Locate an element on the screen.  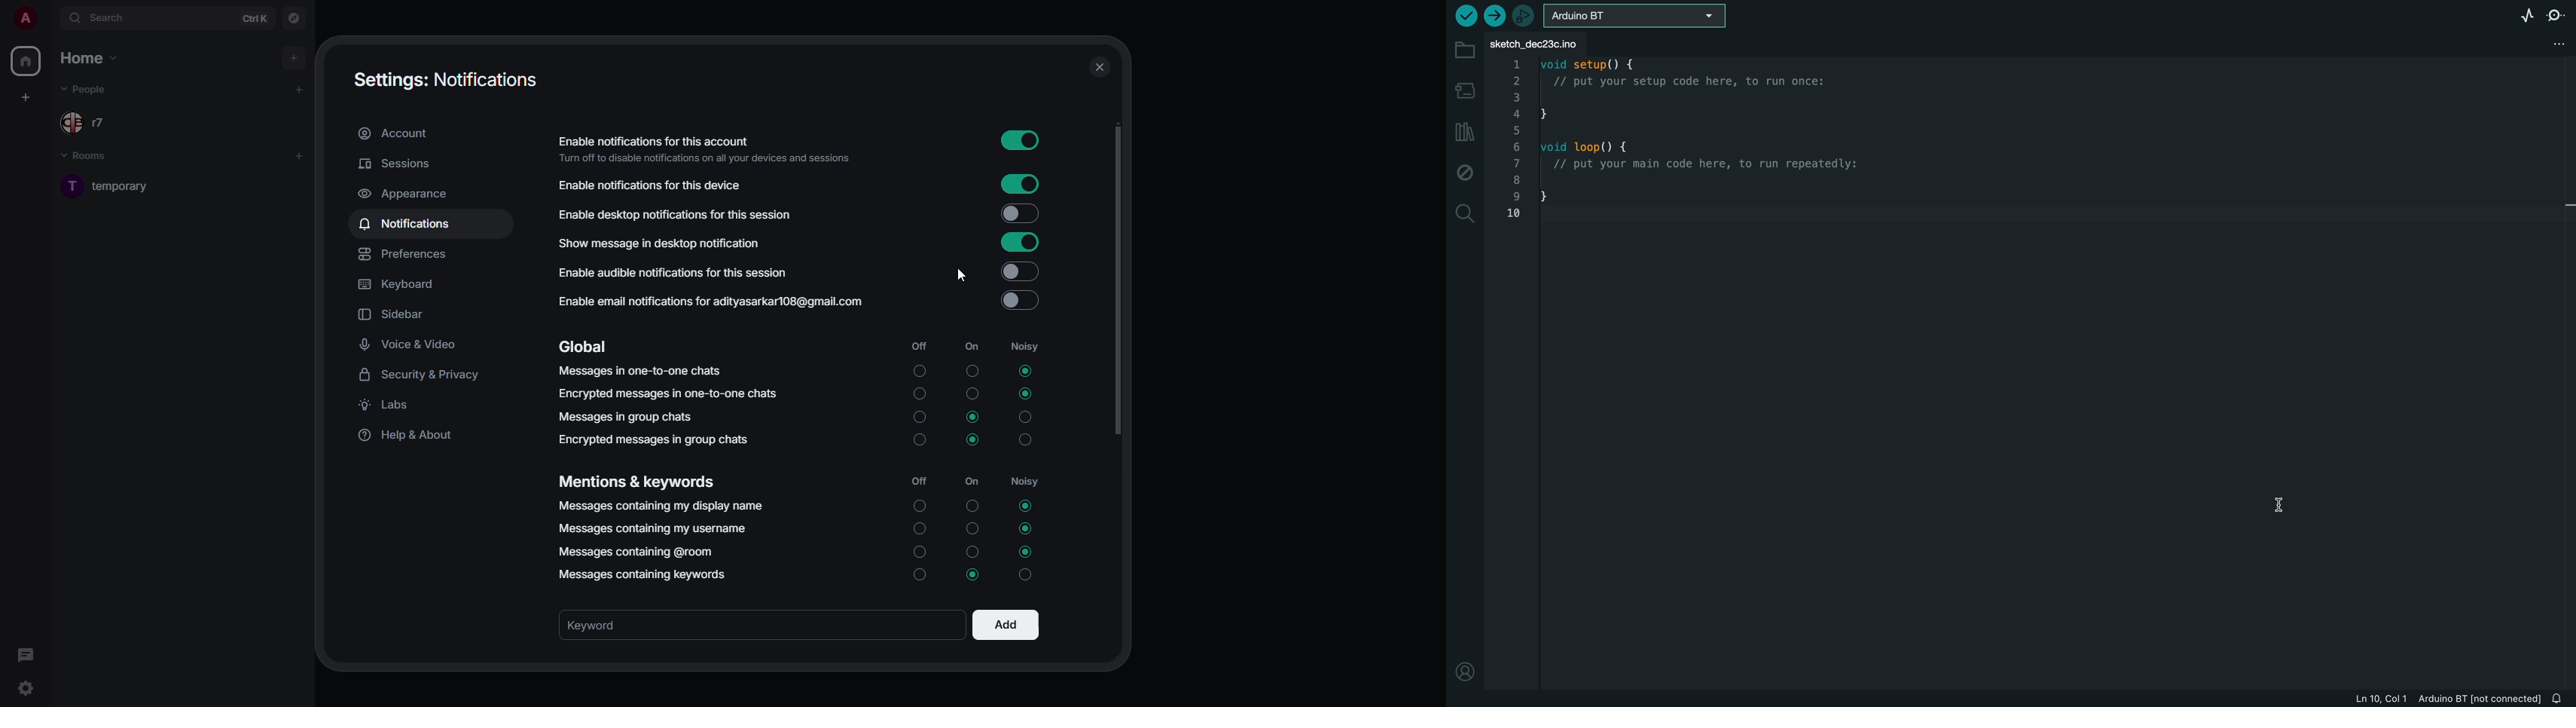
enable desktop notifications for this session is located at coordinates (676, 215).